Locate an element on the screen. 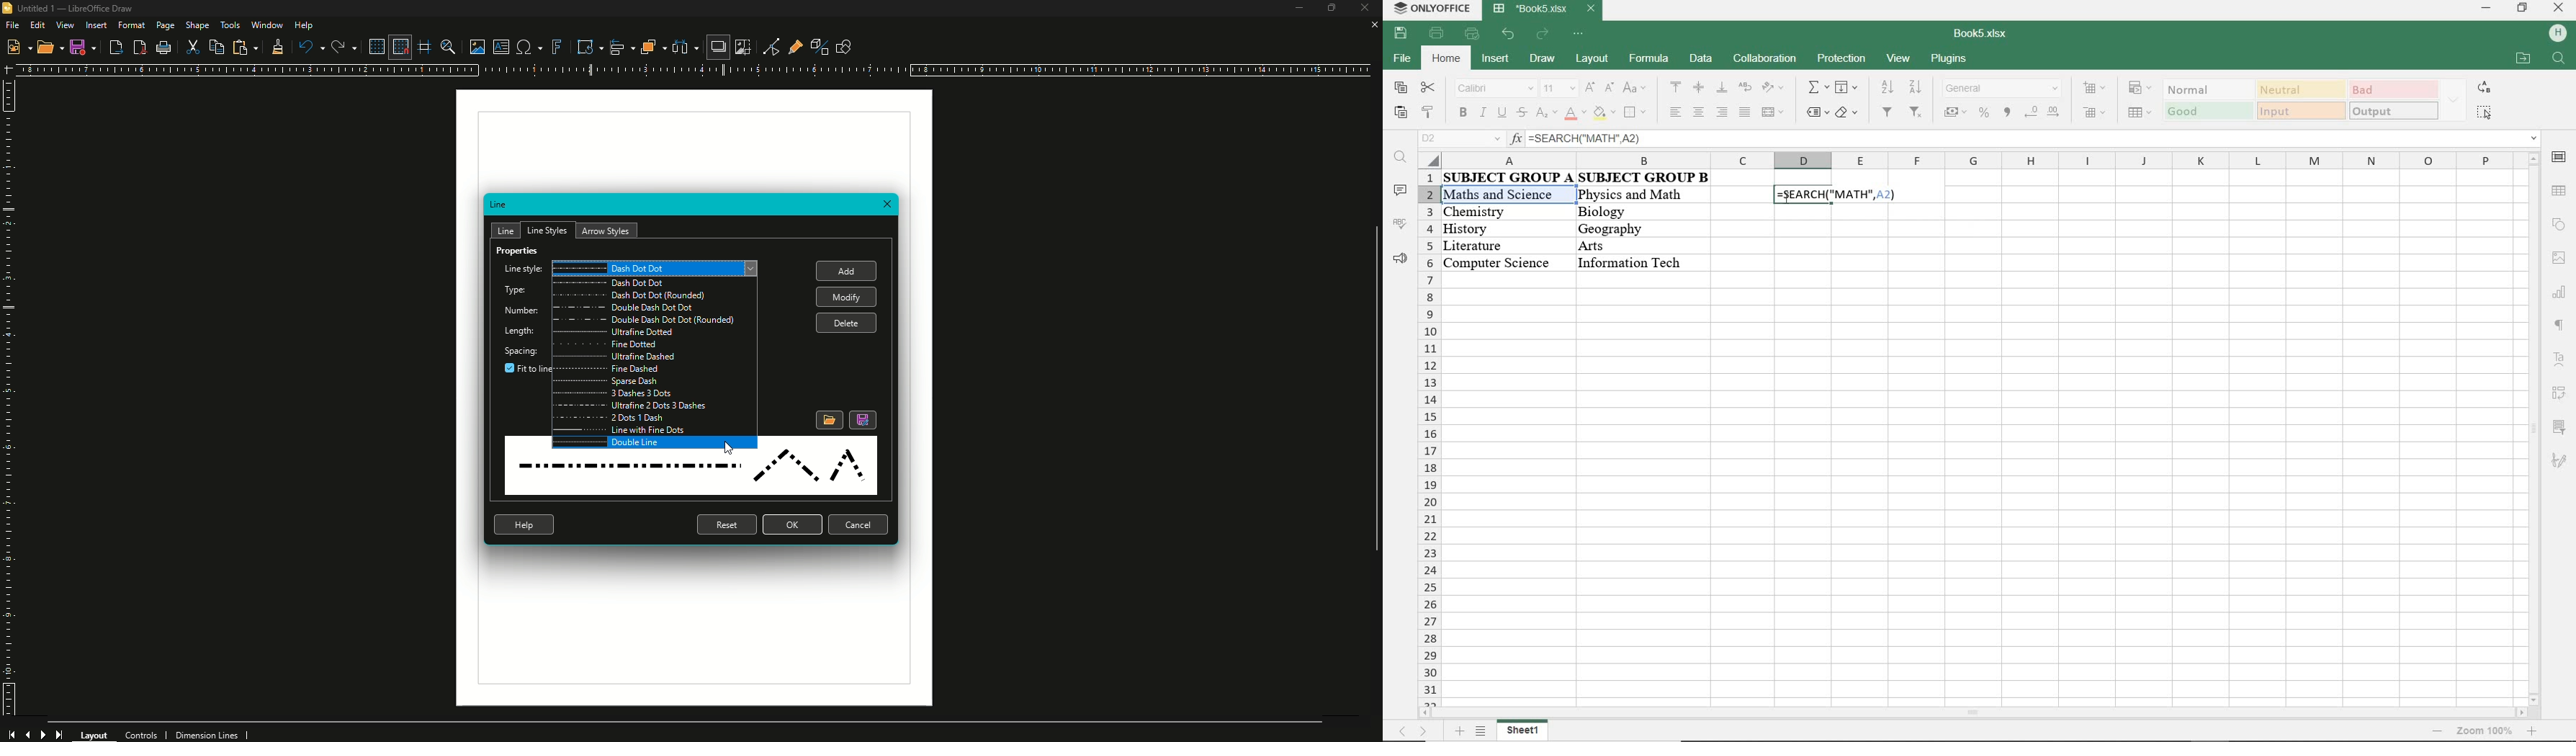  undo is located at coordinates (1509, 35).